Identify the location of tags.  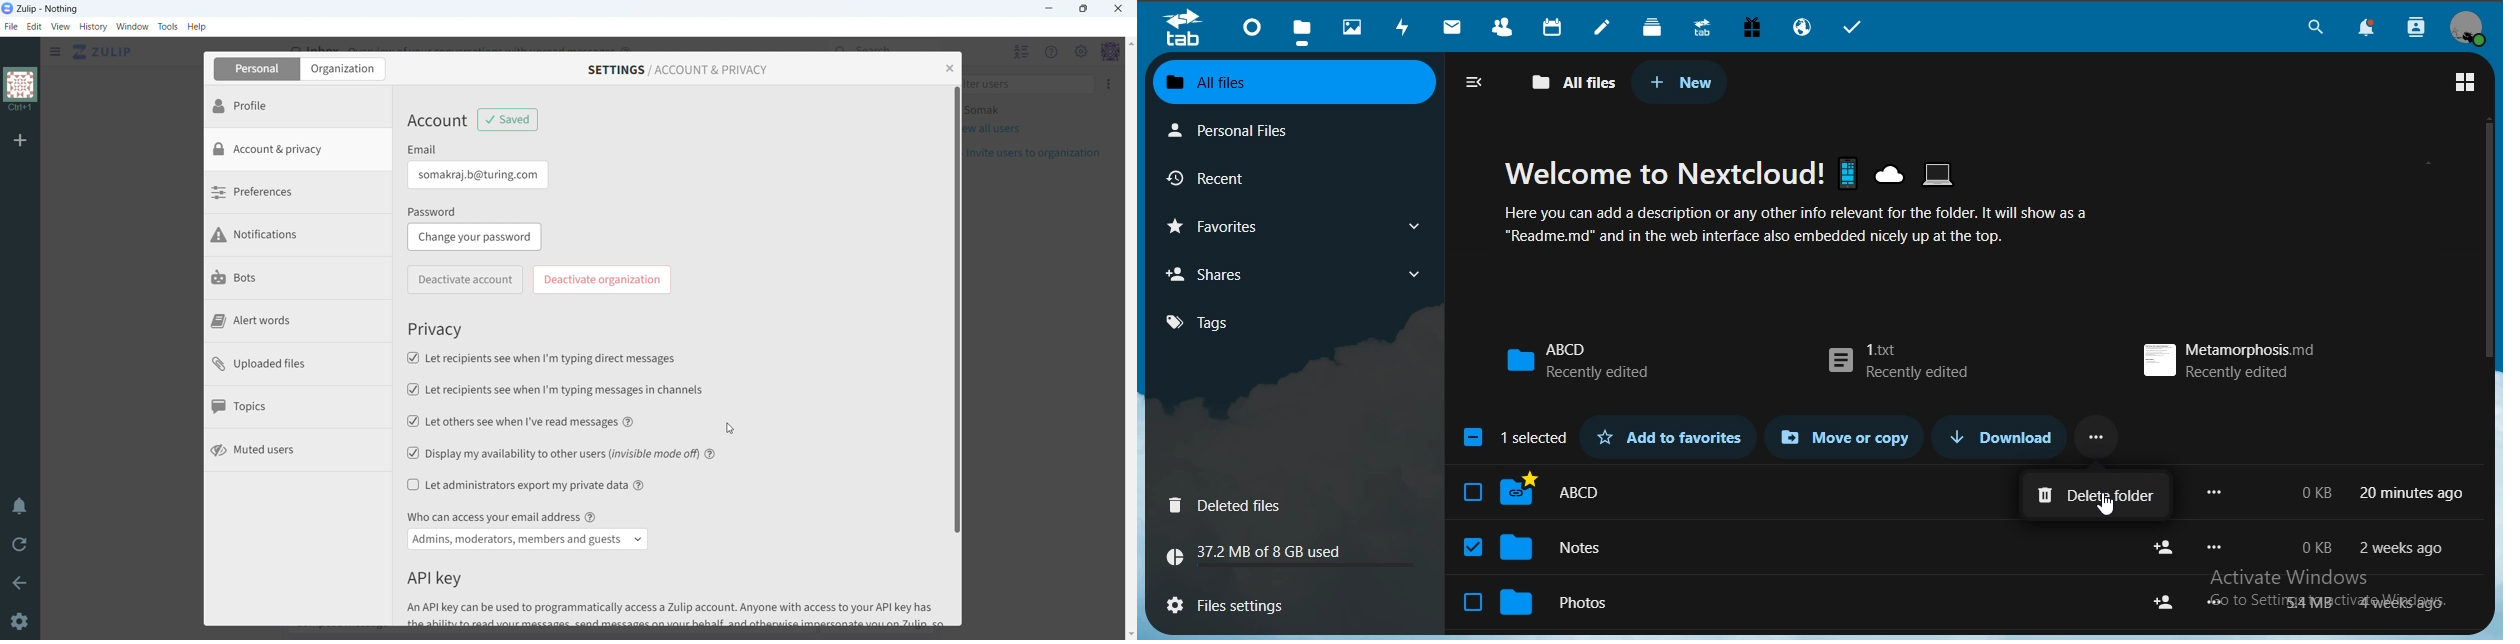
(1223, 322).